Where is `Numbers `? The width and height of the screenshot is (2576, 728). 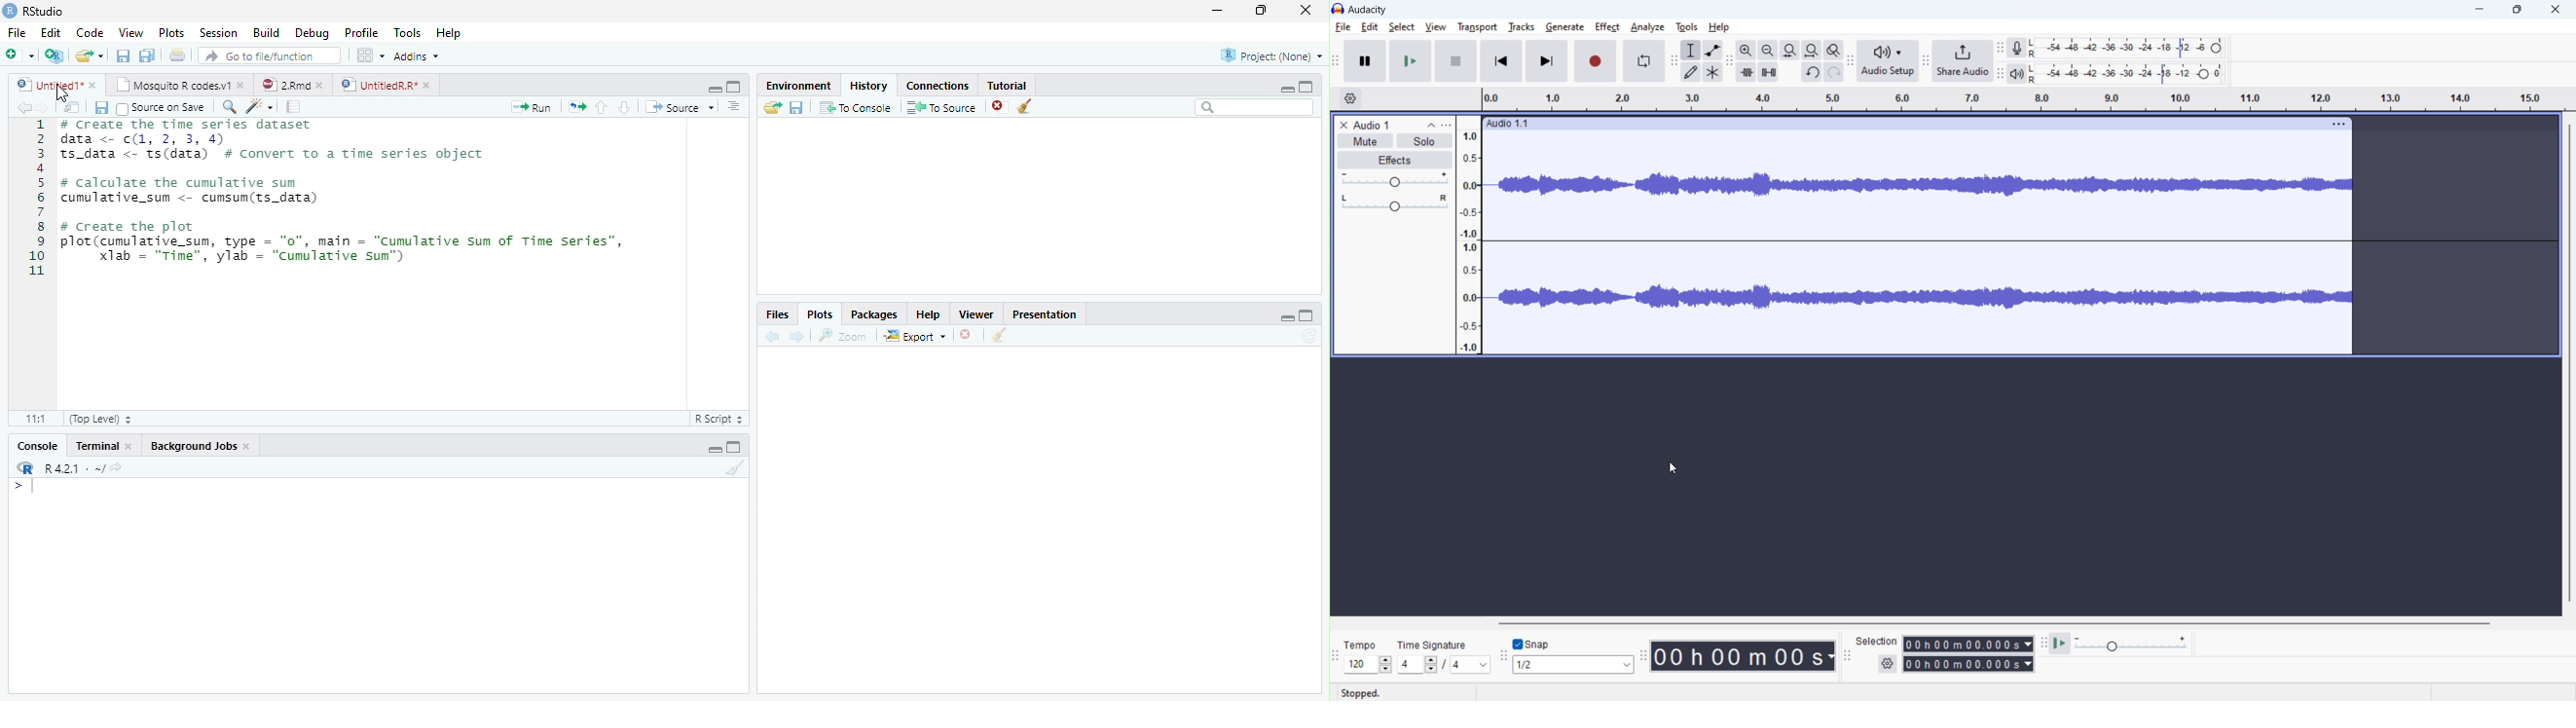
Numbers  is located at coordinates (37, 203).